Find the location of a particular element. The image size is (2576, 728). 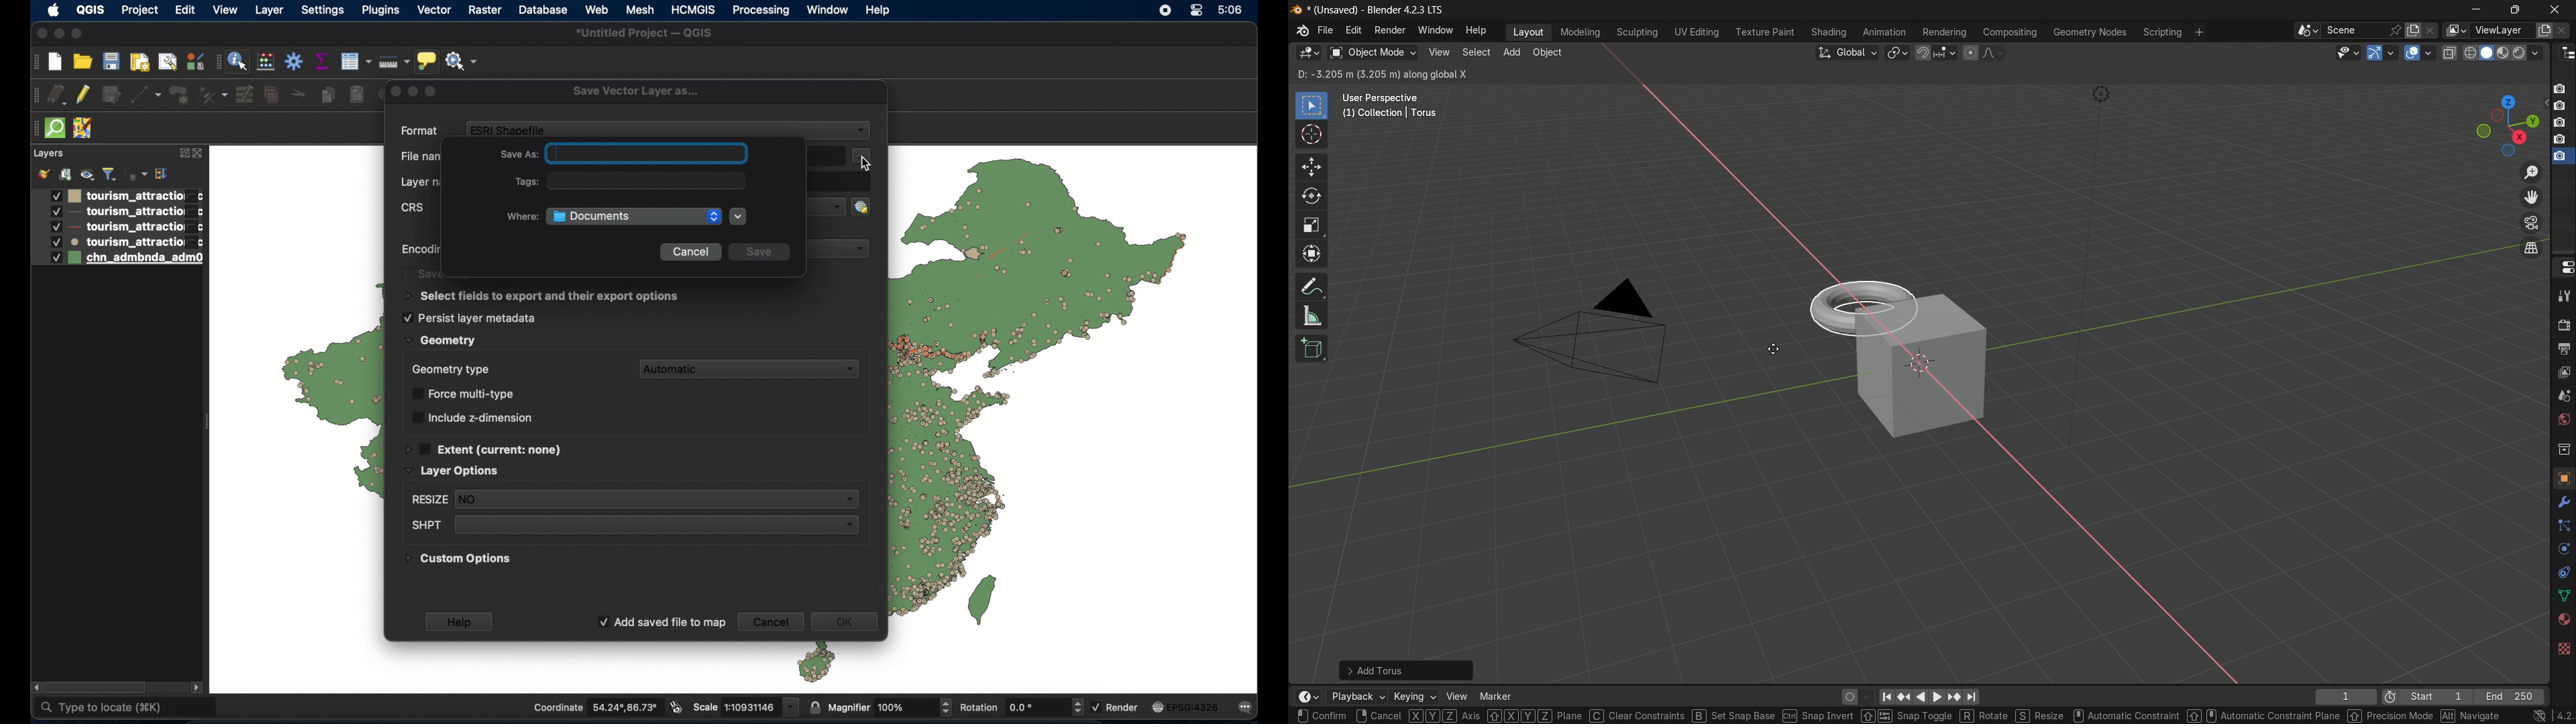

data is located at coordinates (2561, 597).